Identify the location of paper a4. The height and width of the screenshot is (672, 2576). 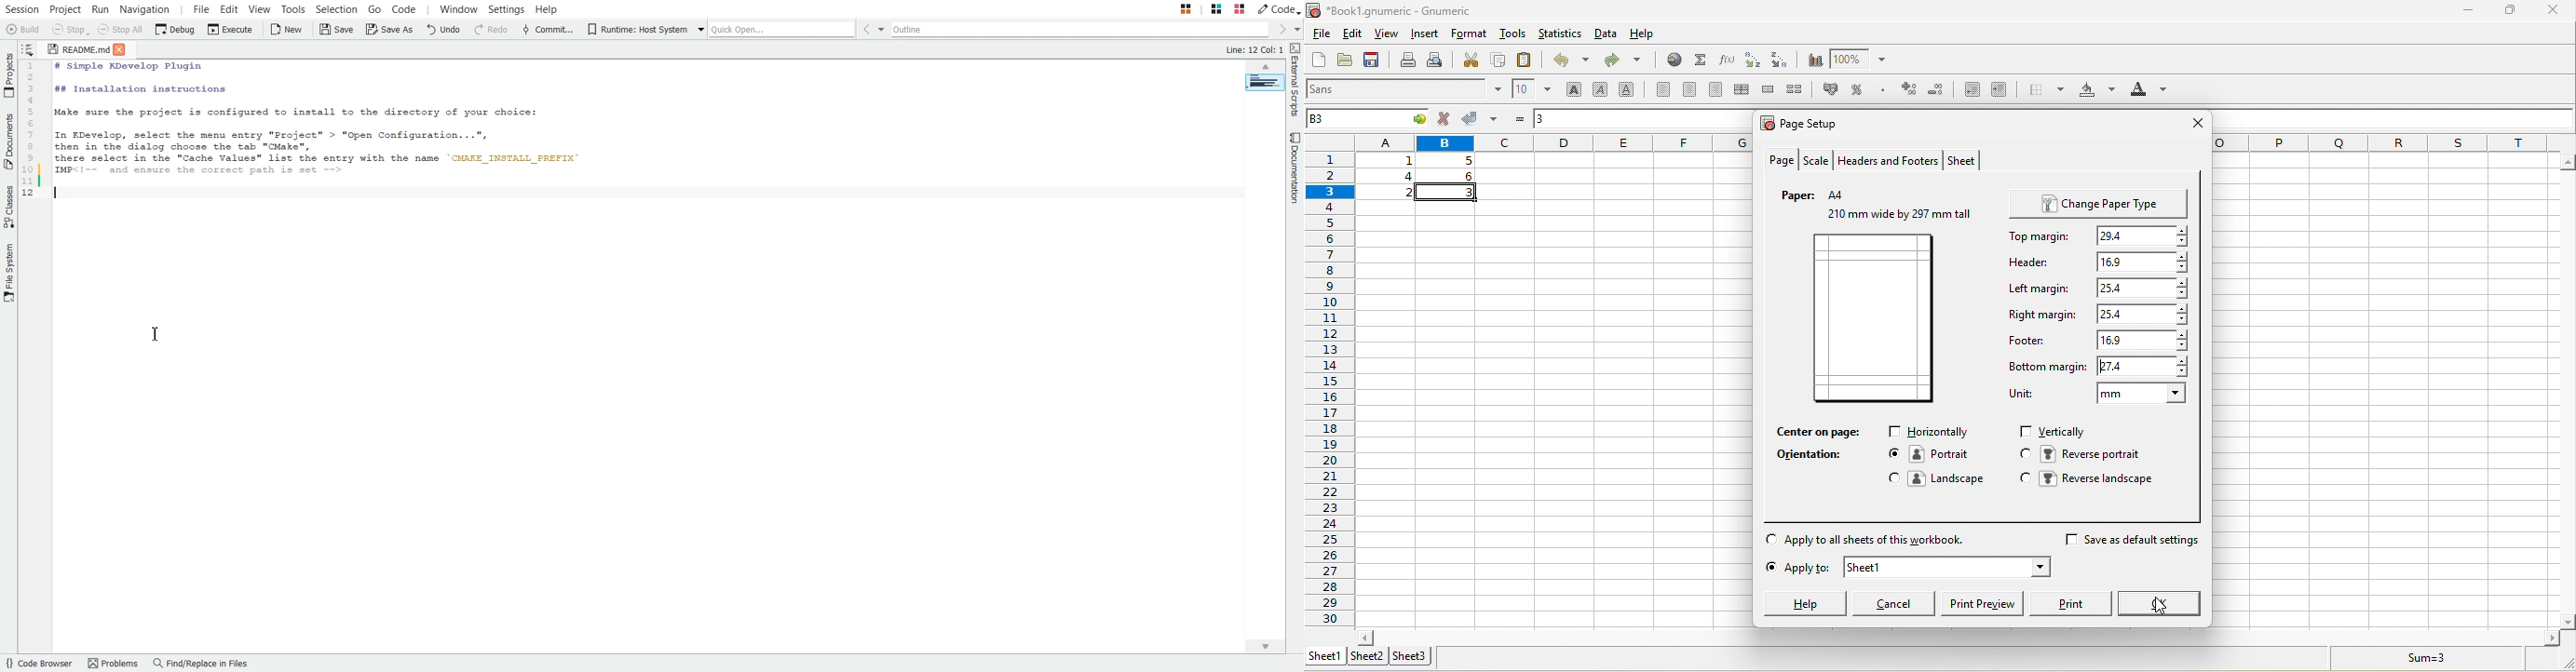
(1820, 194).